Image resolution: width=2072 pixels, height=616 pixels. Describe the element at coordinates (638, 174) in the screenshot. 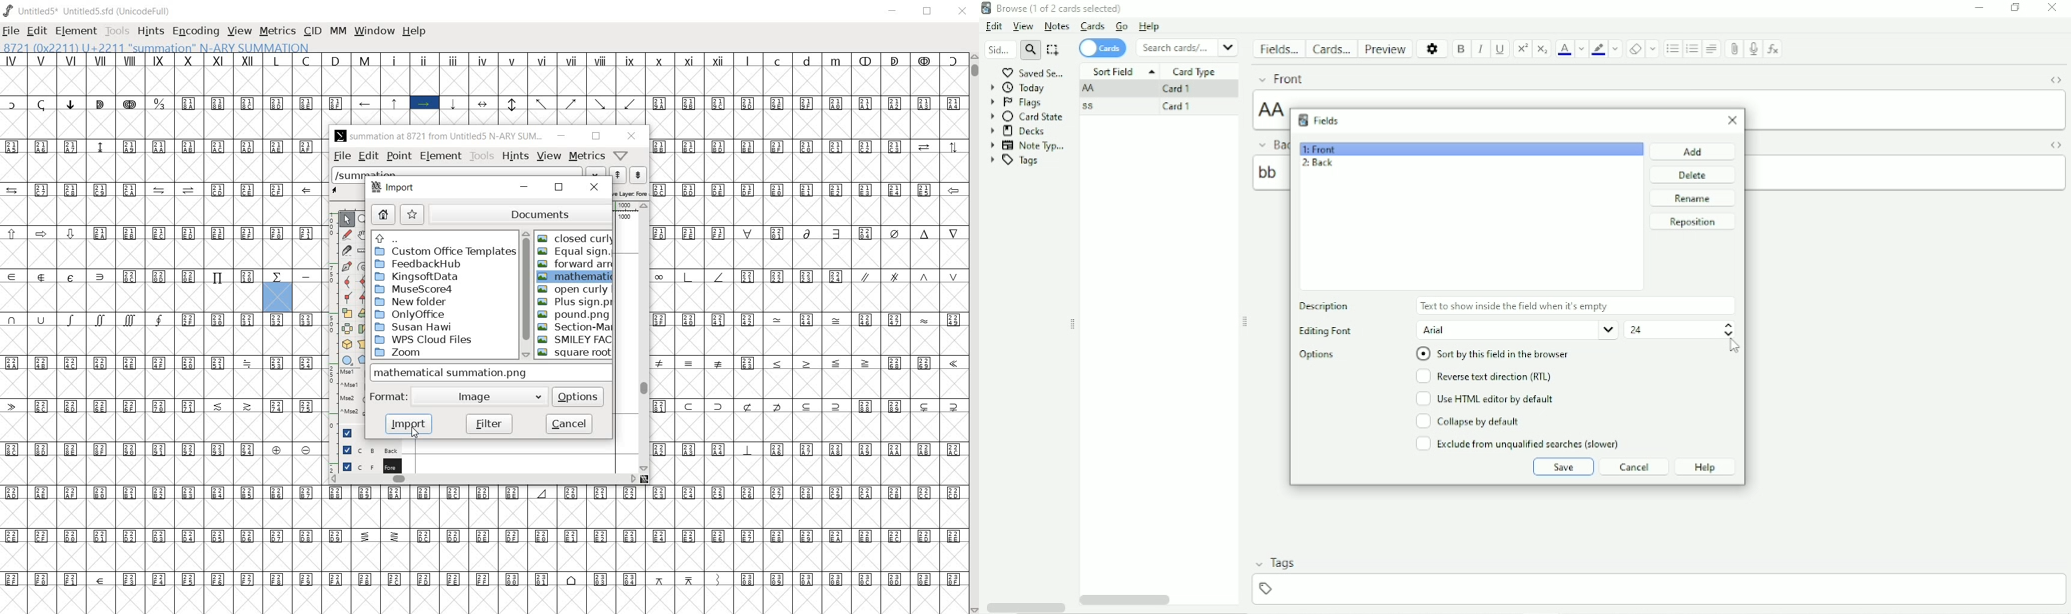

I see `show the previous word on the list` at that location.